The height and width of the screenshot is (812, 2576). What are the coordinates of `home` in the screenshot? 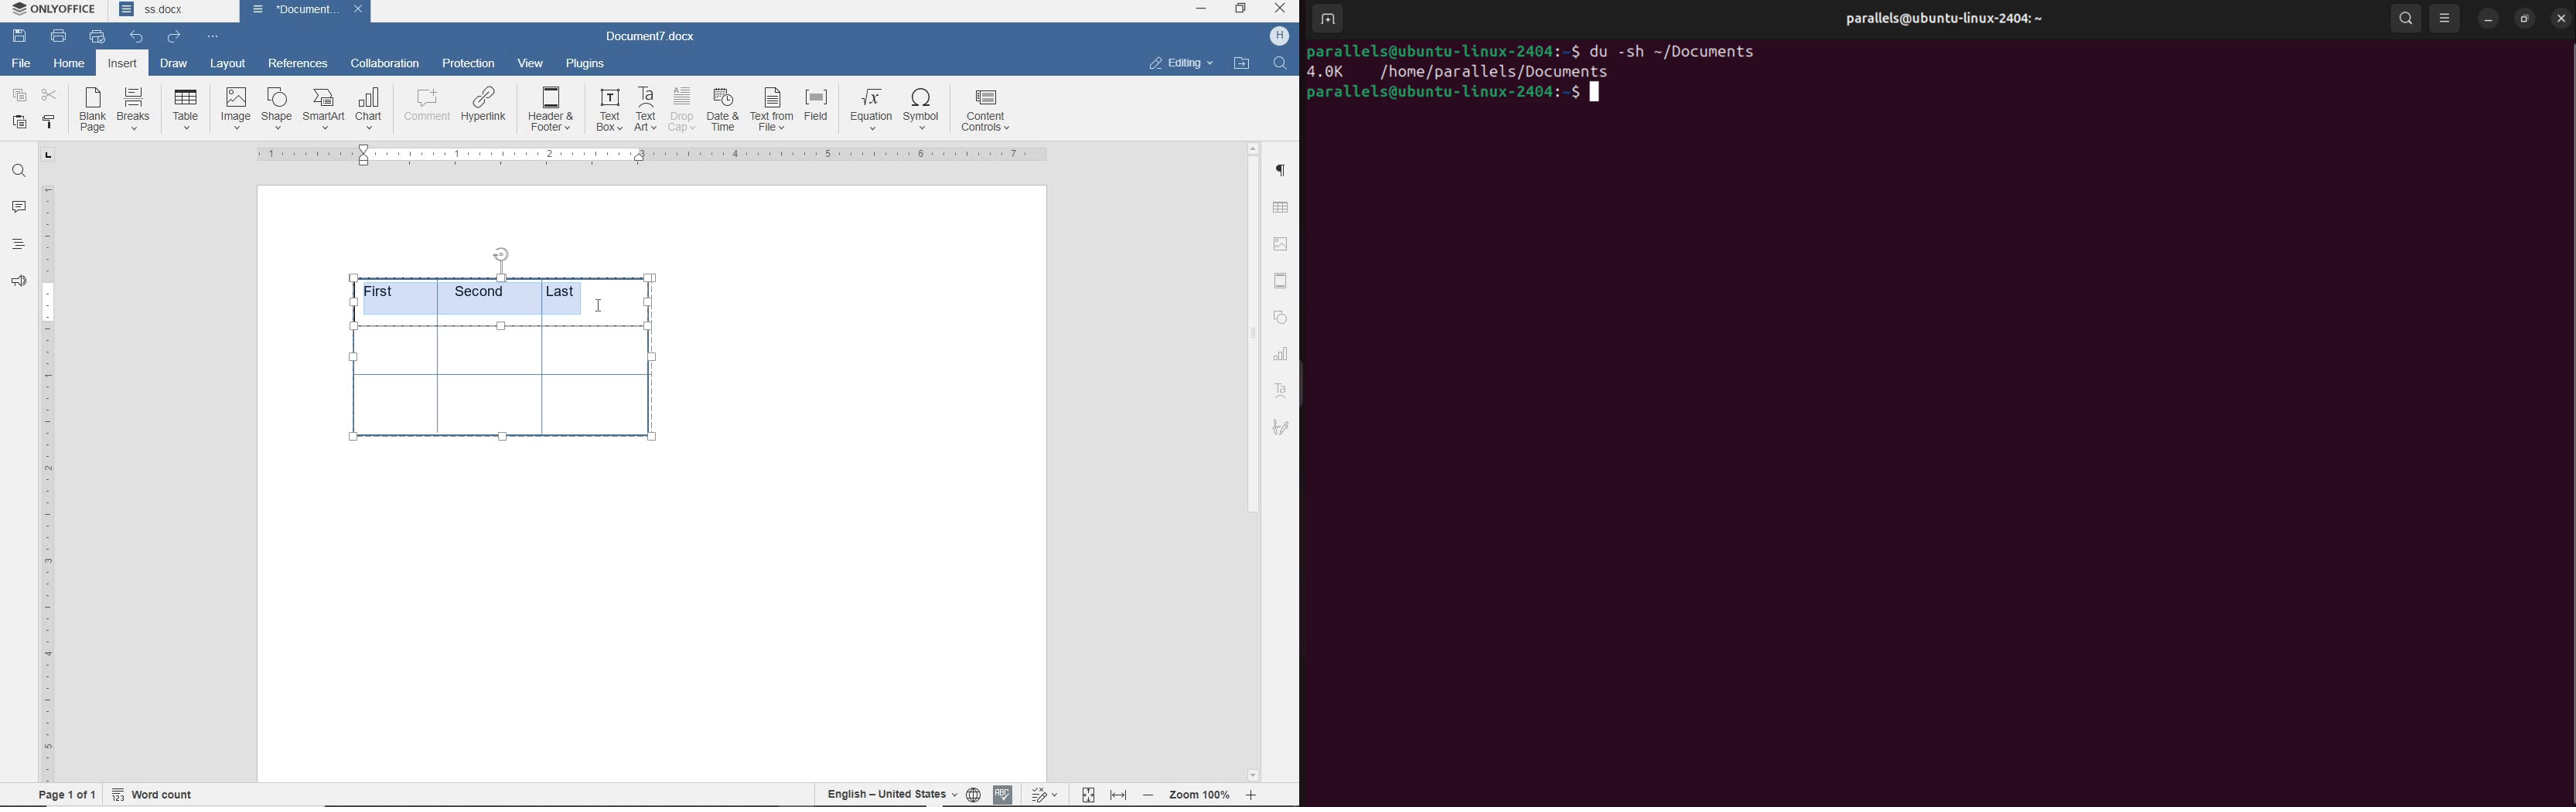 It's located at (70, 65).